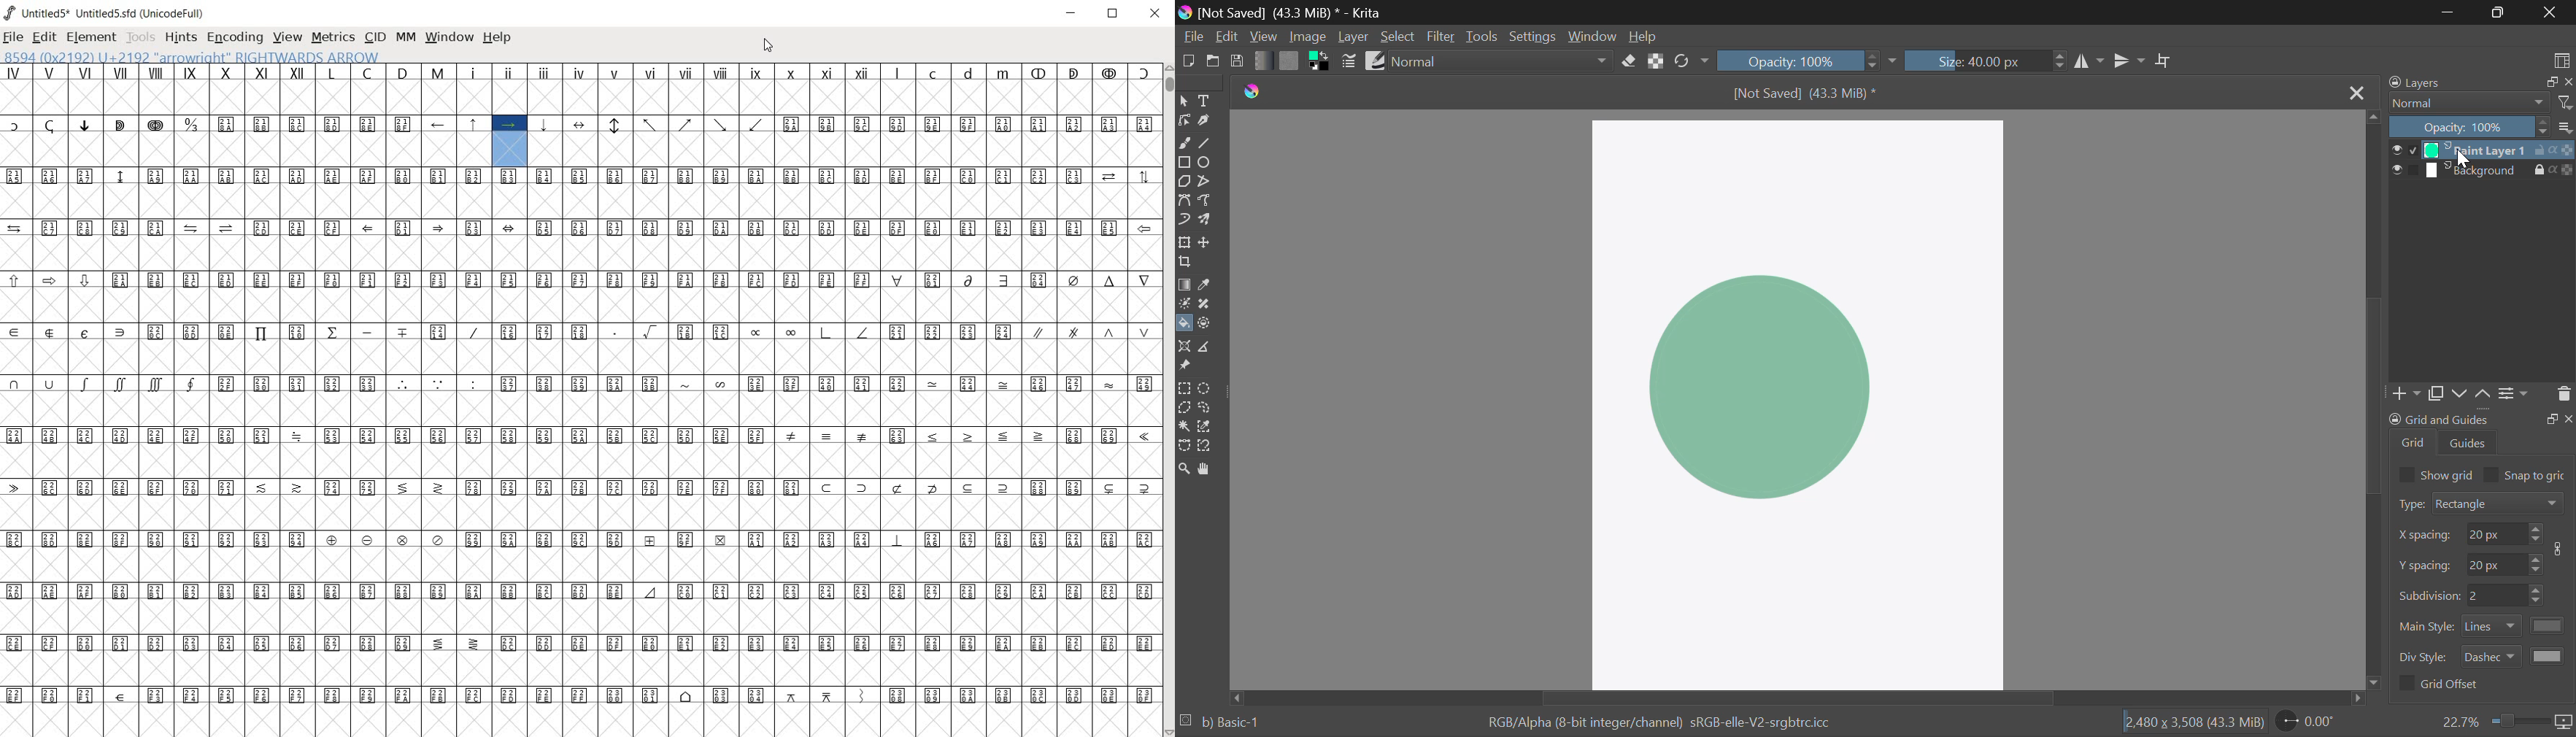 The image size is (2576, 756). I want to click on SCROLLBAR, so click(1168, 400).